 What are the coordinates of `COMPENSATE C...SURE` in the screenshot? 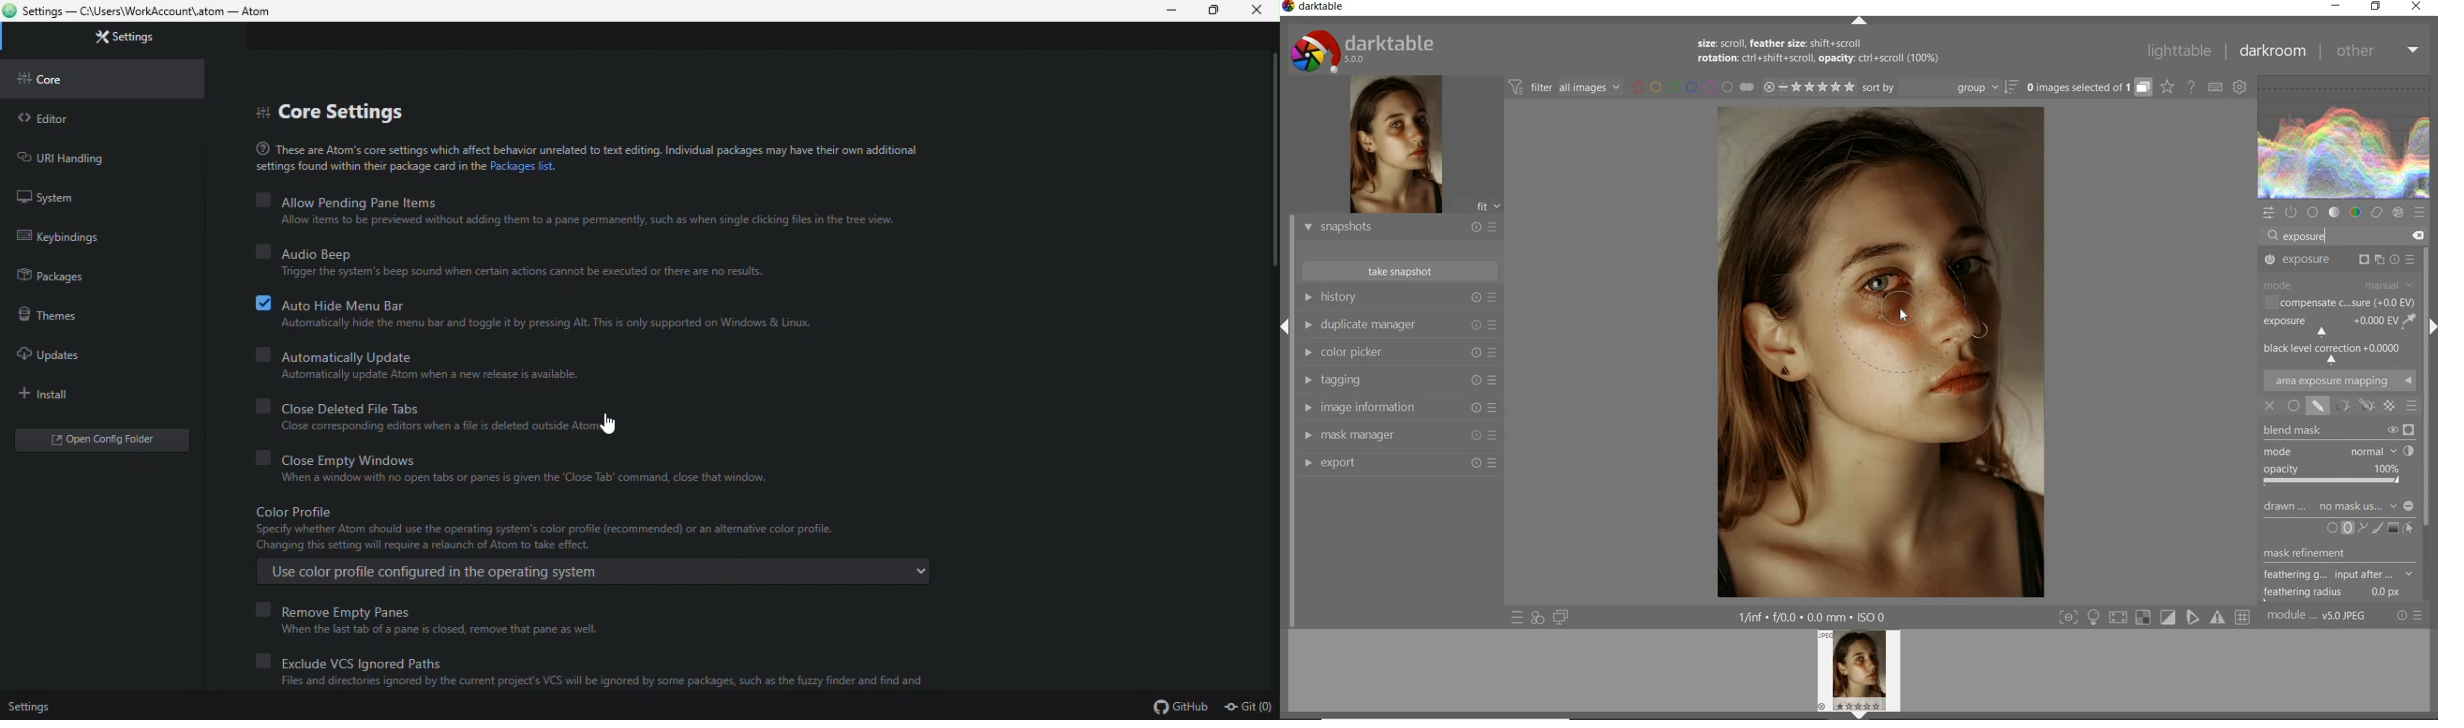 It's located at (2339, 302).